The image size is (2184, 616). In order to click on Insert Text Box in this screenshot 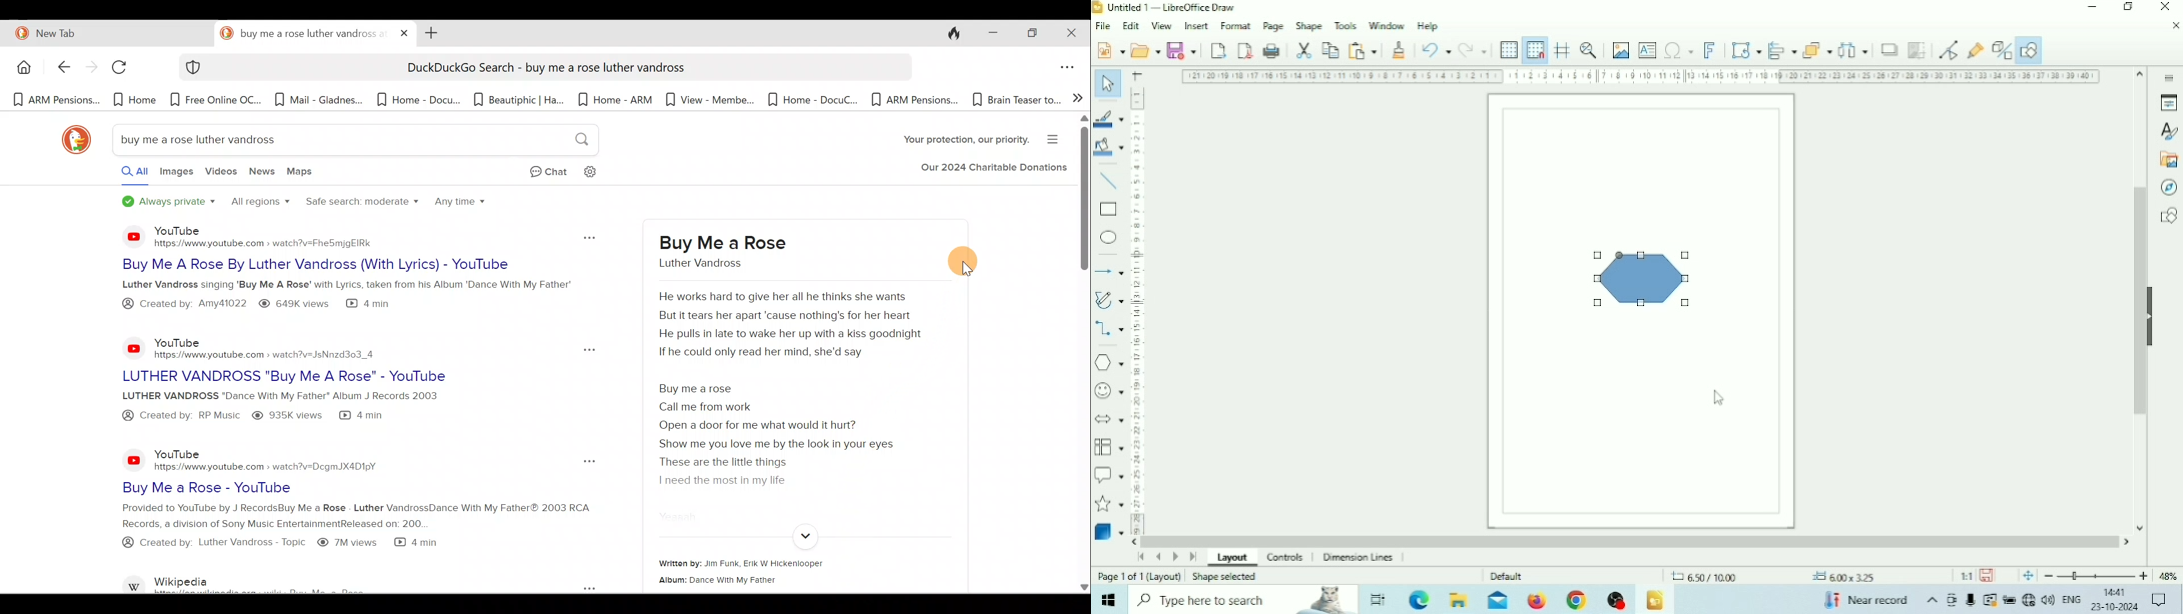, I will do `click(1648, 49)`.